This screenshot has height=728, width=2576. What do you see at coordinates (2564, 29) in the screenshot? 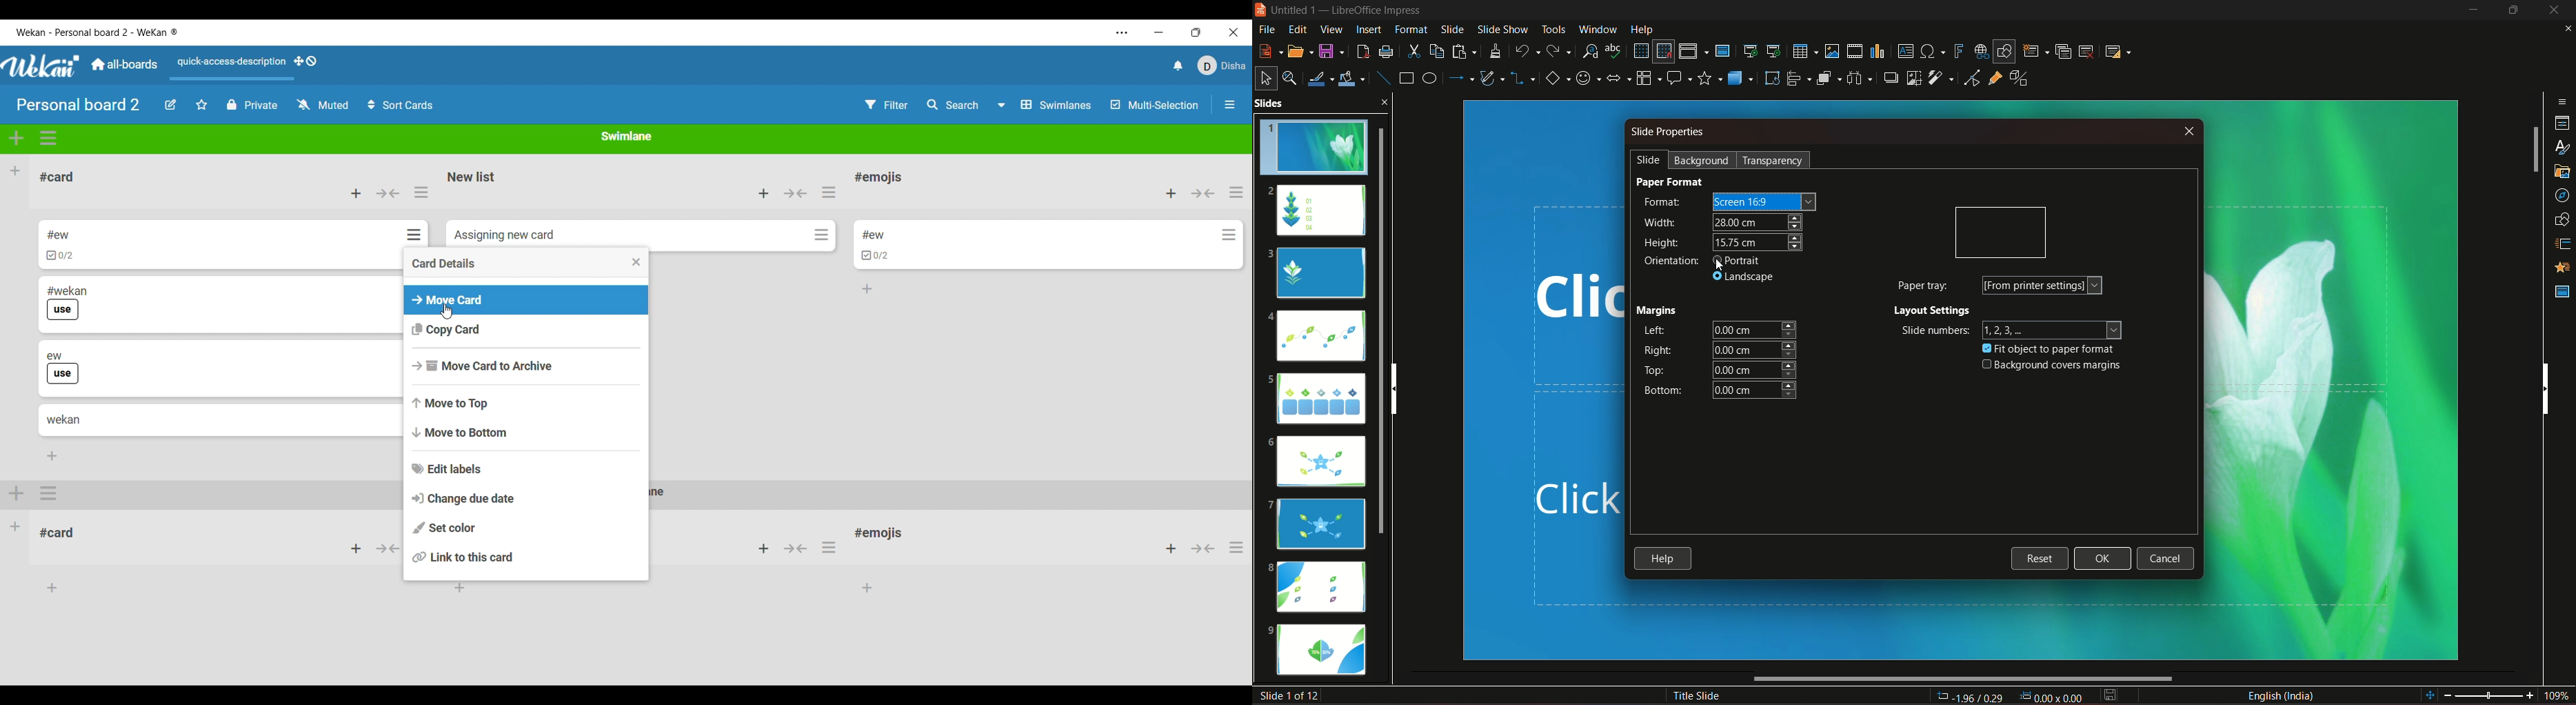
I see `close` at bounding box center [2564, 29].